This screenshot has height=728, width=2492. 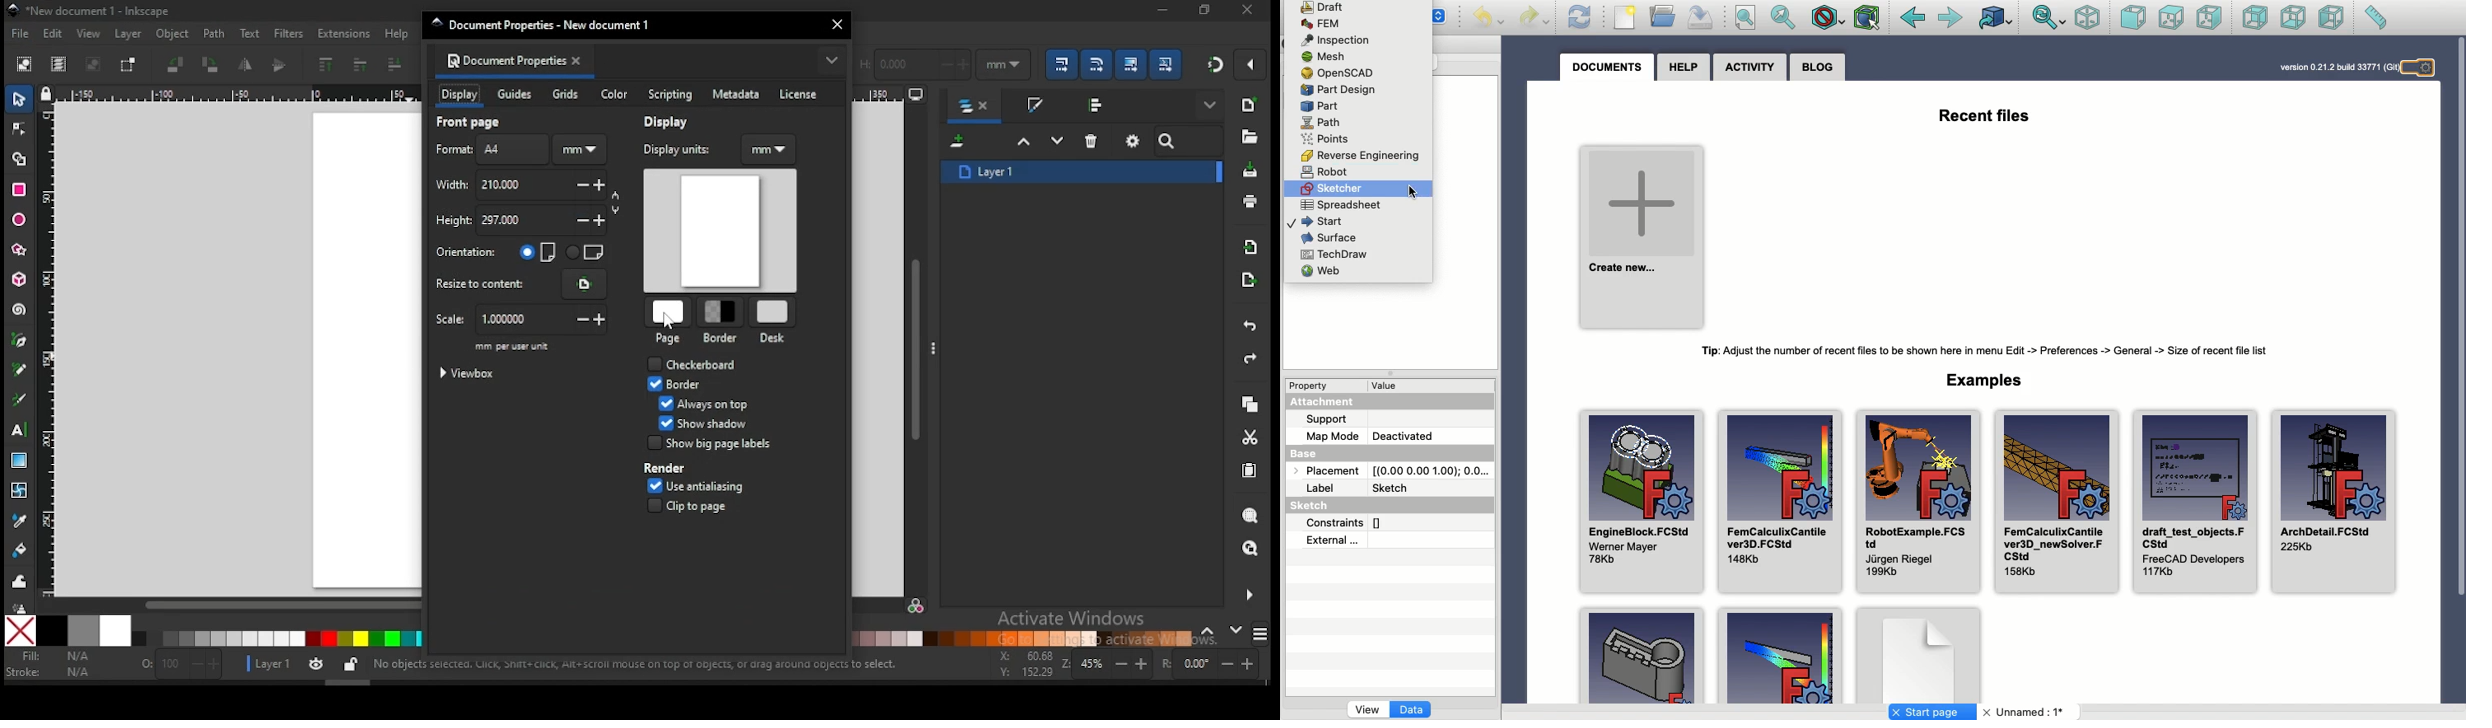 What do you see at coordinates (526, 222) in the screenshot?
I see `height` at bounding box center [526, 222].